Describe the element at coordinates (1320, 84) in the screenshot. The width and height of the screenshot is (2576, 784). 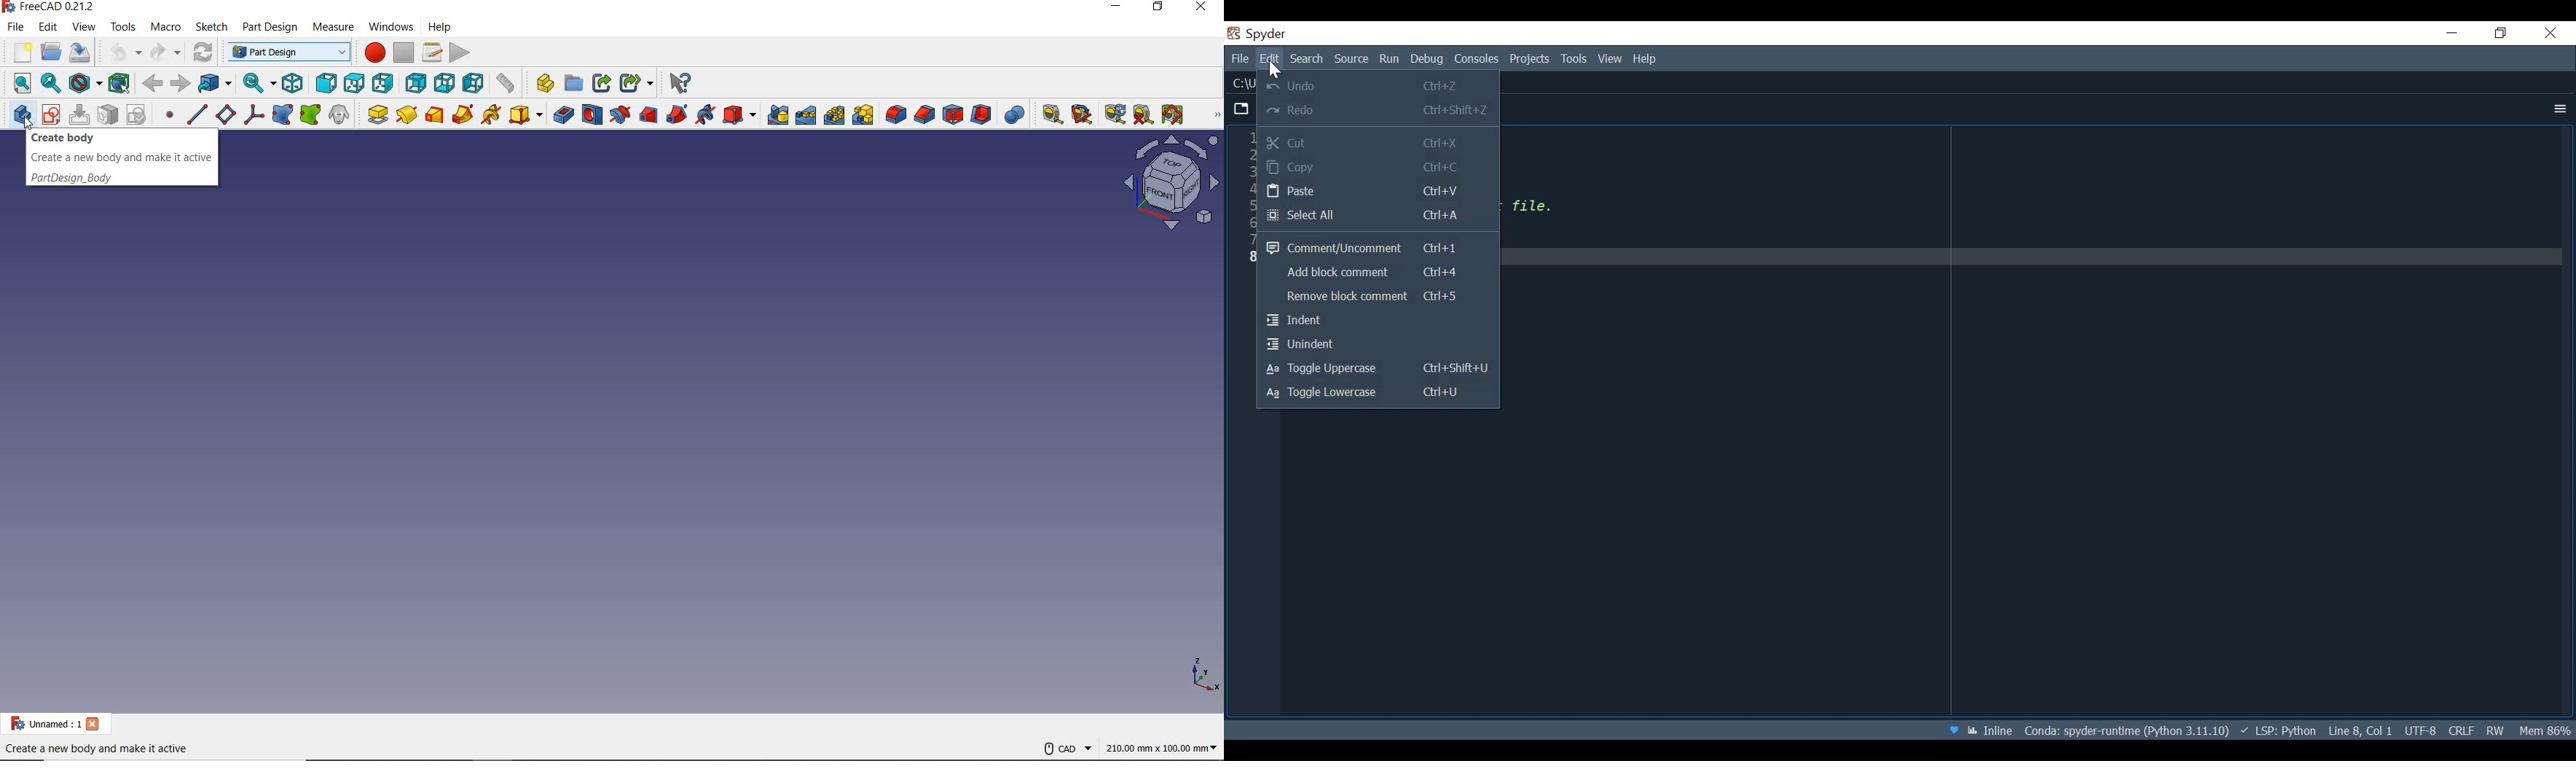
I see `Undo` at that location.